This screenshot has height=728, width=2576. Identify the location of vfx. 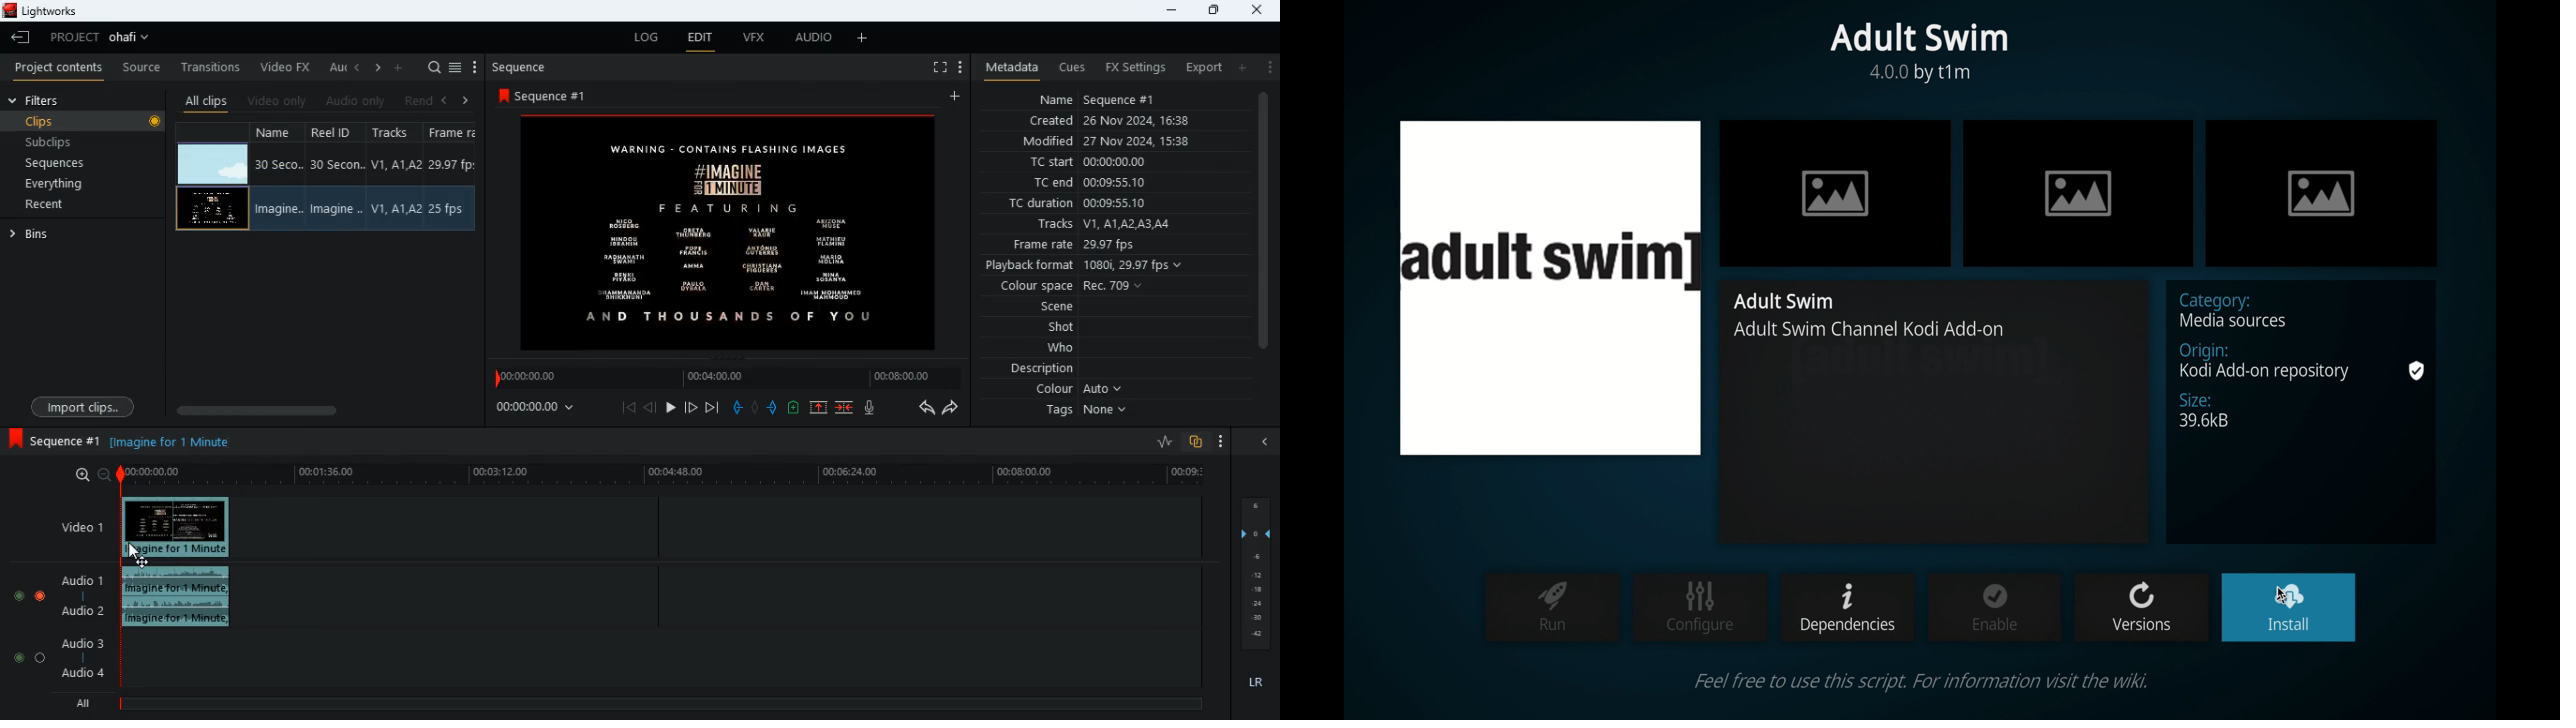
(750, 38).